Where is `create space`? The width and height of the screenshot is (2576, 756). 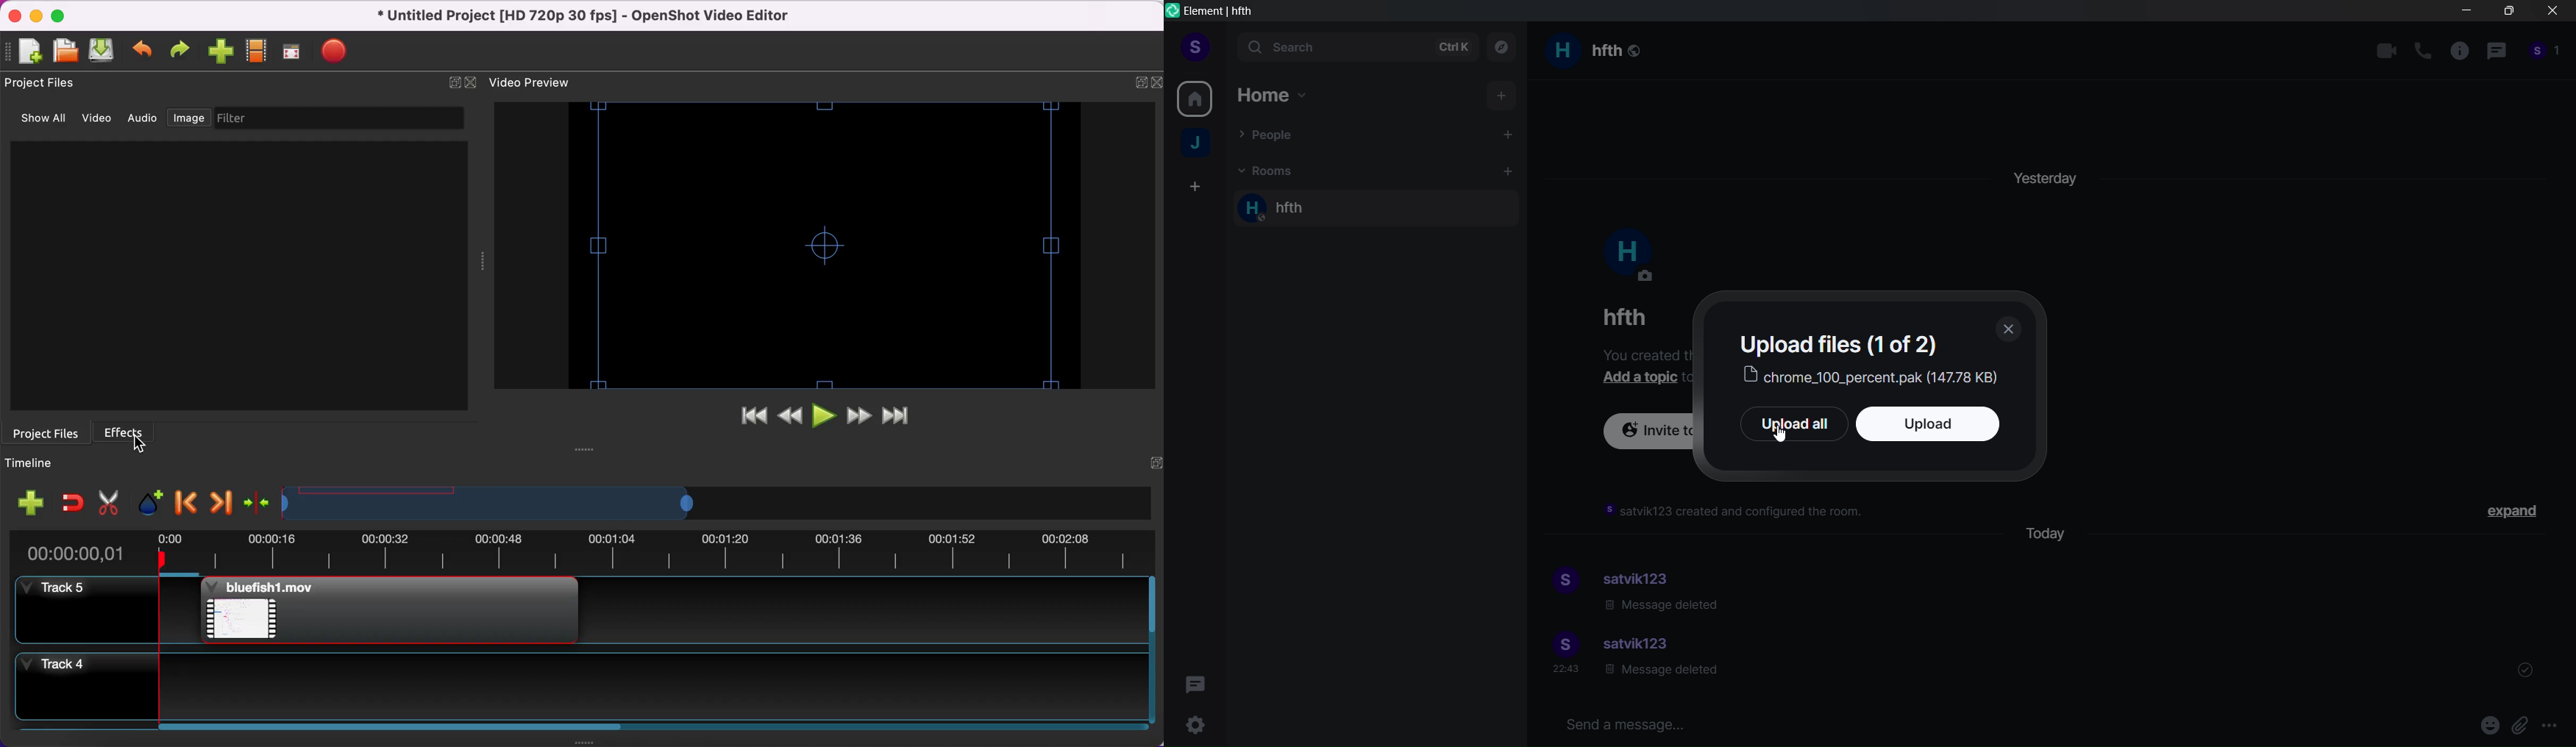
create space is located at coordinates (1192, 187).